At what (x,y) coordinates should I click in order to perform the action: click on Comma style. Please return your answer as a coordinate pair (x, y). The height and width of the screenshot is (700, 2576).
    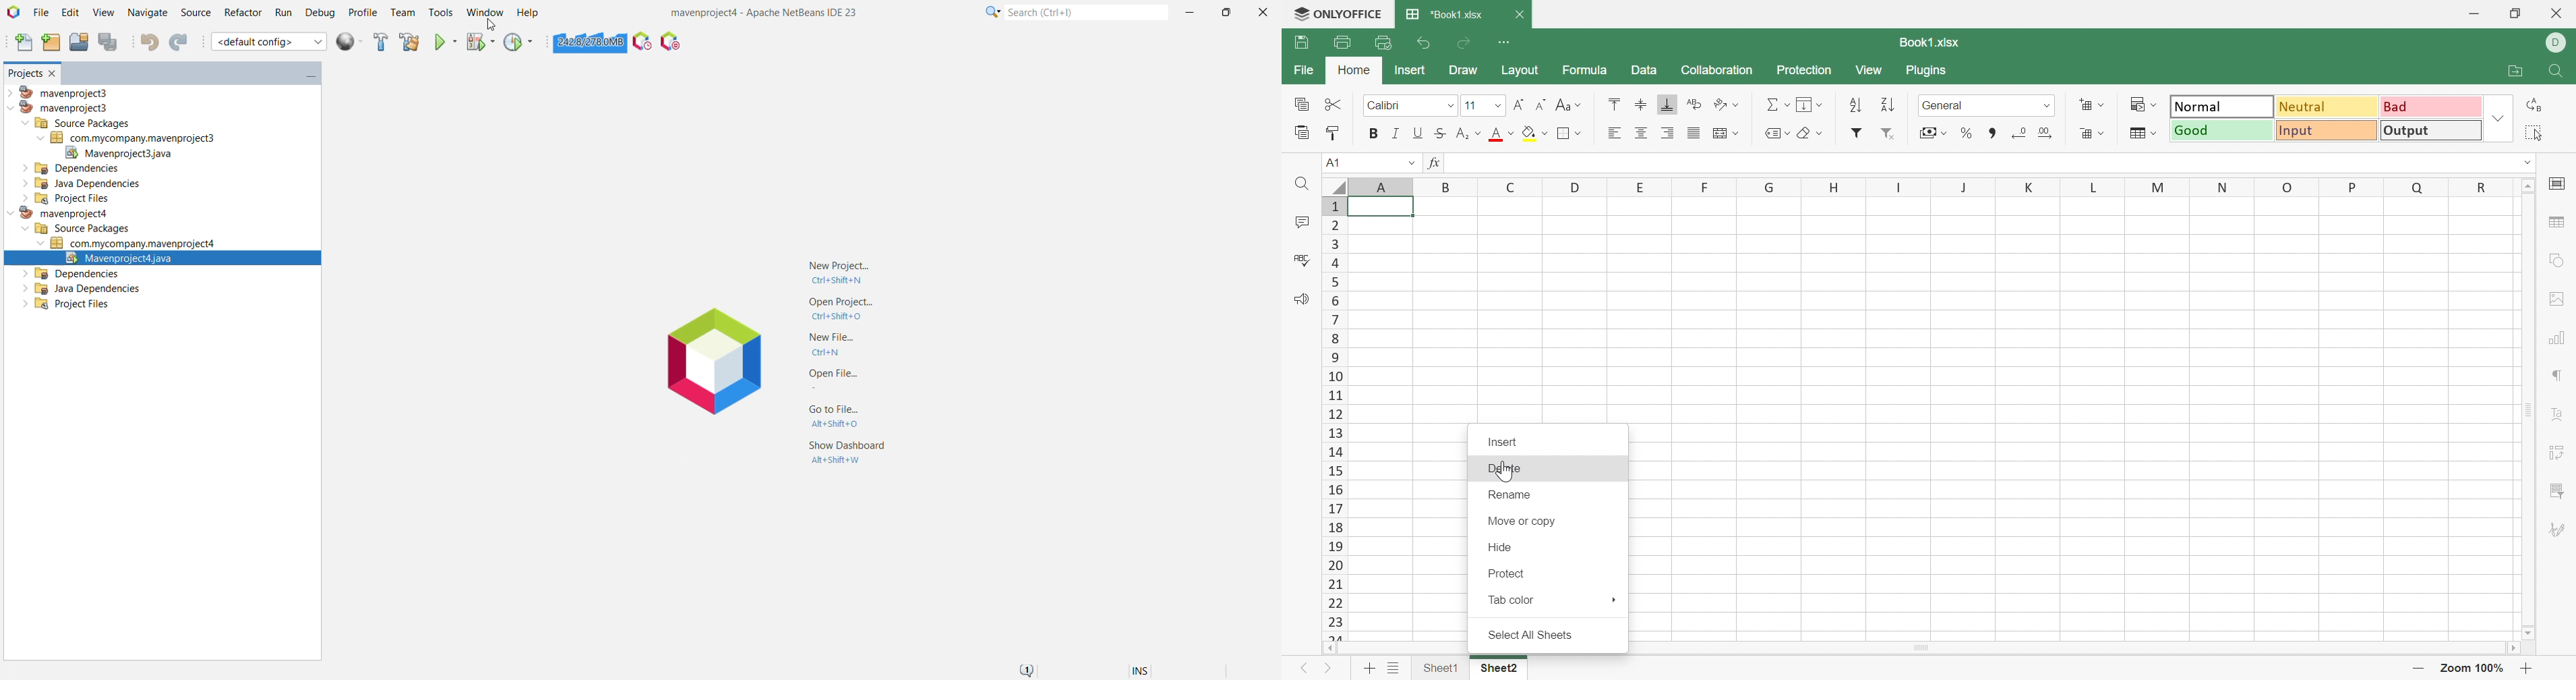
    Looking at the image, I should click on (1993, 132).